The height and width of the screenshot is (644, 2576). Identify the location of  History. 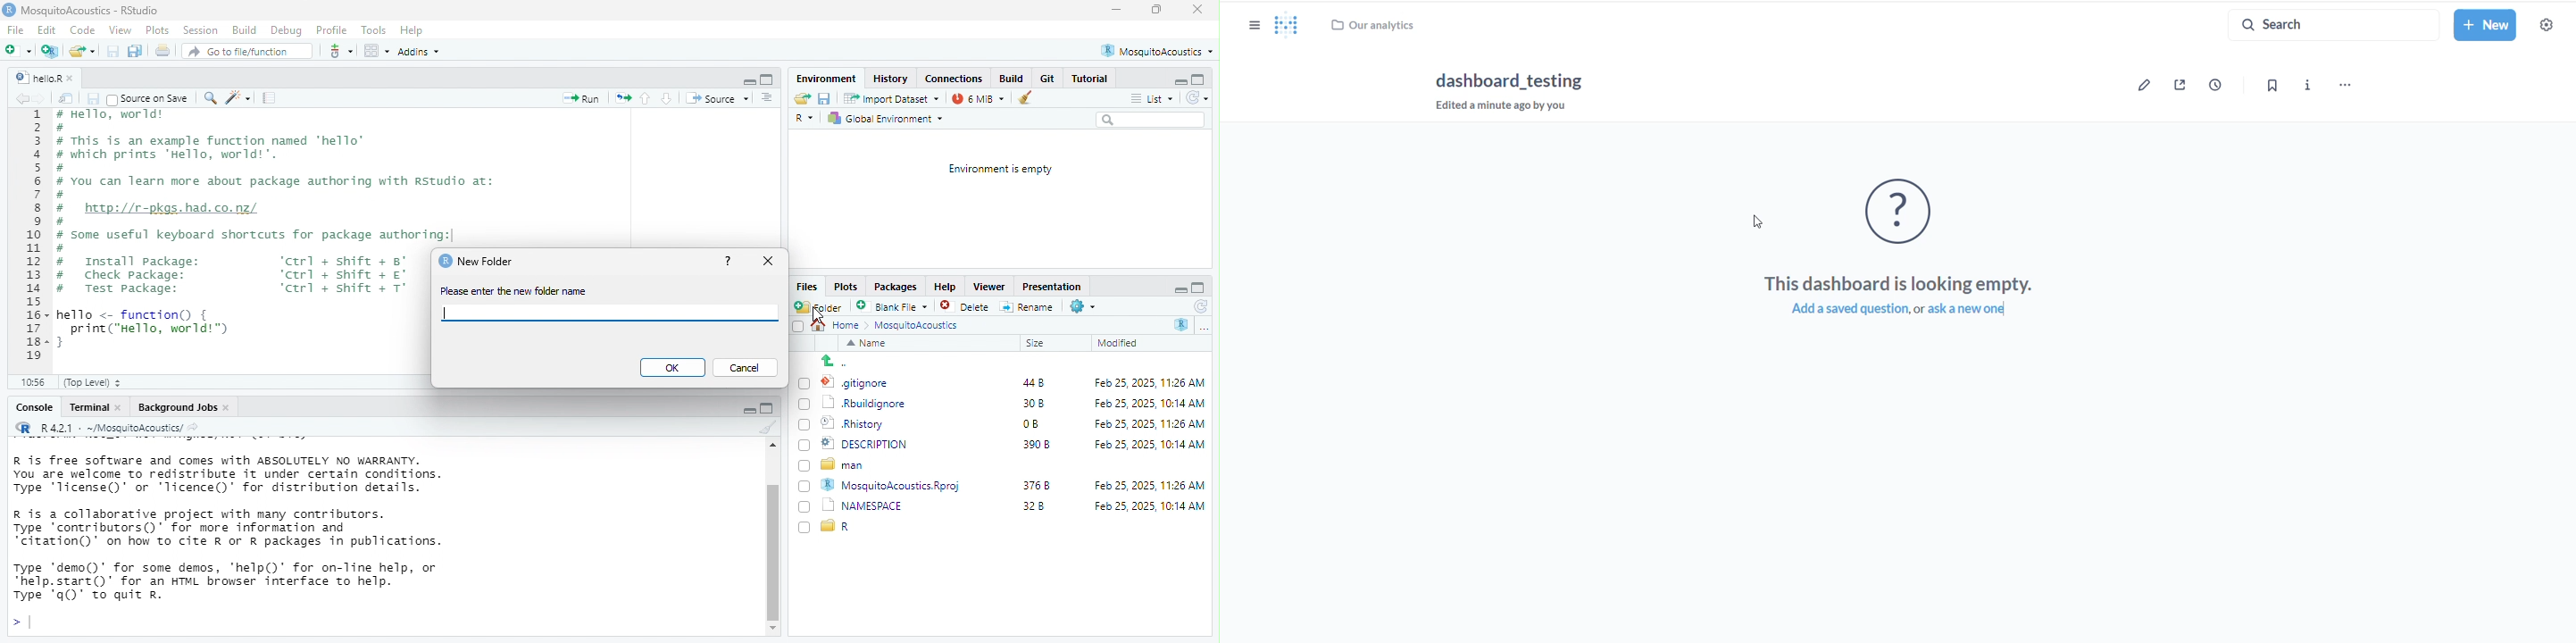
(894, 79).